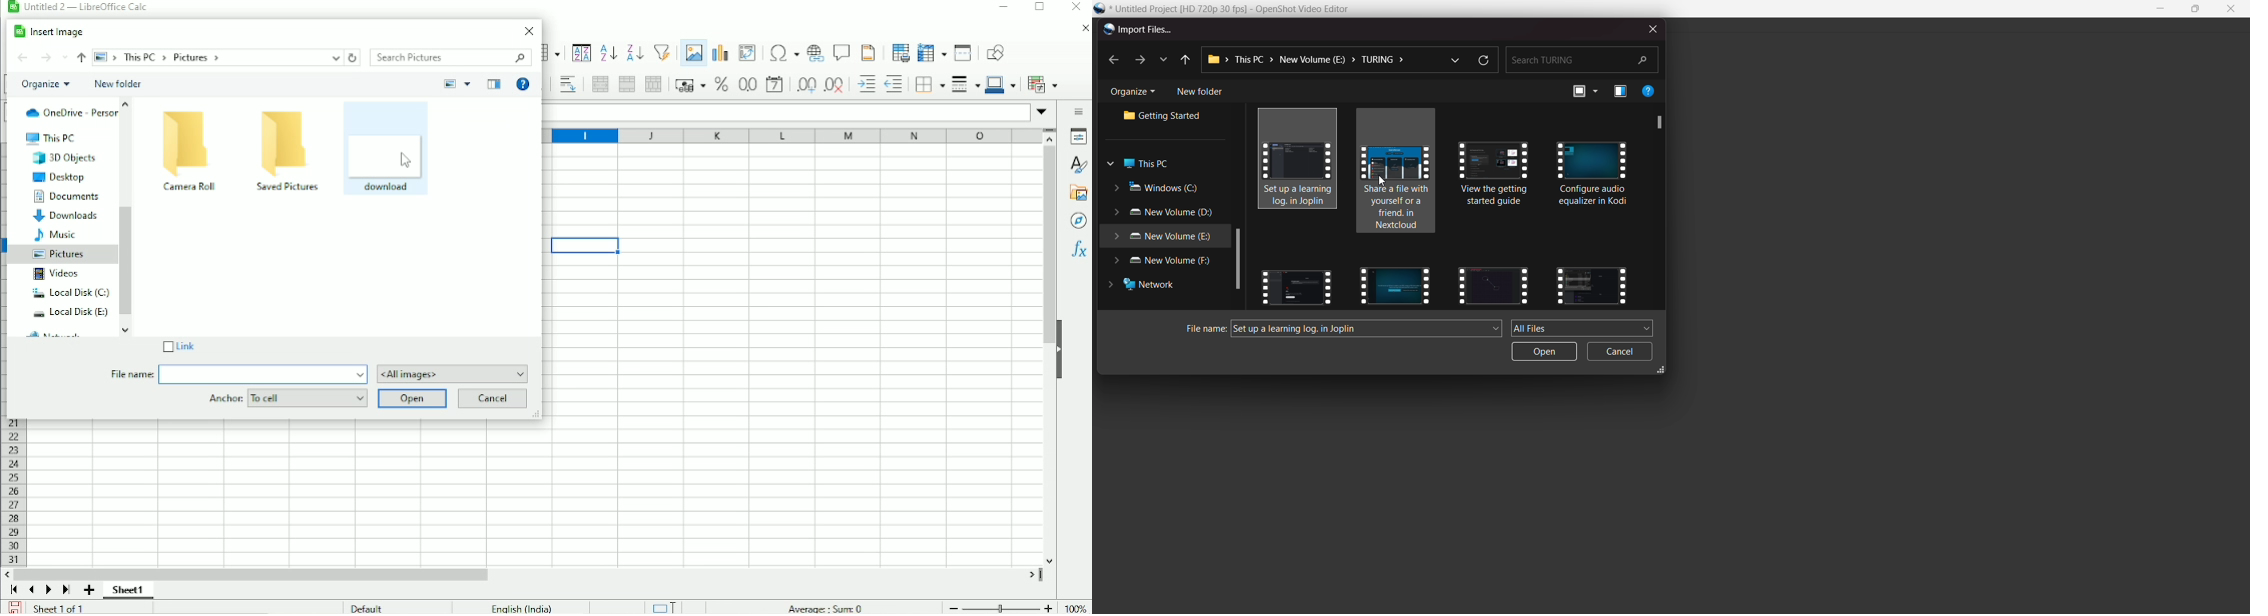  Describe the element at coordinates (1001, 8) in the screenshot. I see `Minimize` at that location.